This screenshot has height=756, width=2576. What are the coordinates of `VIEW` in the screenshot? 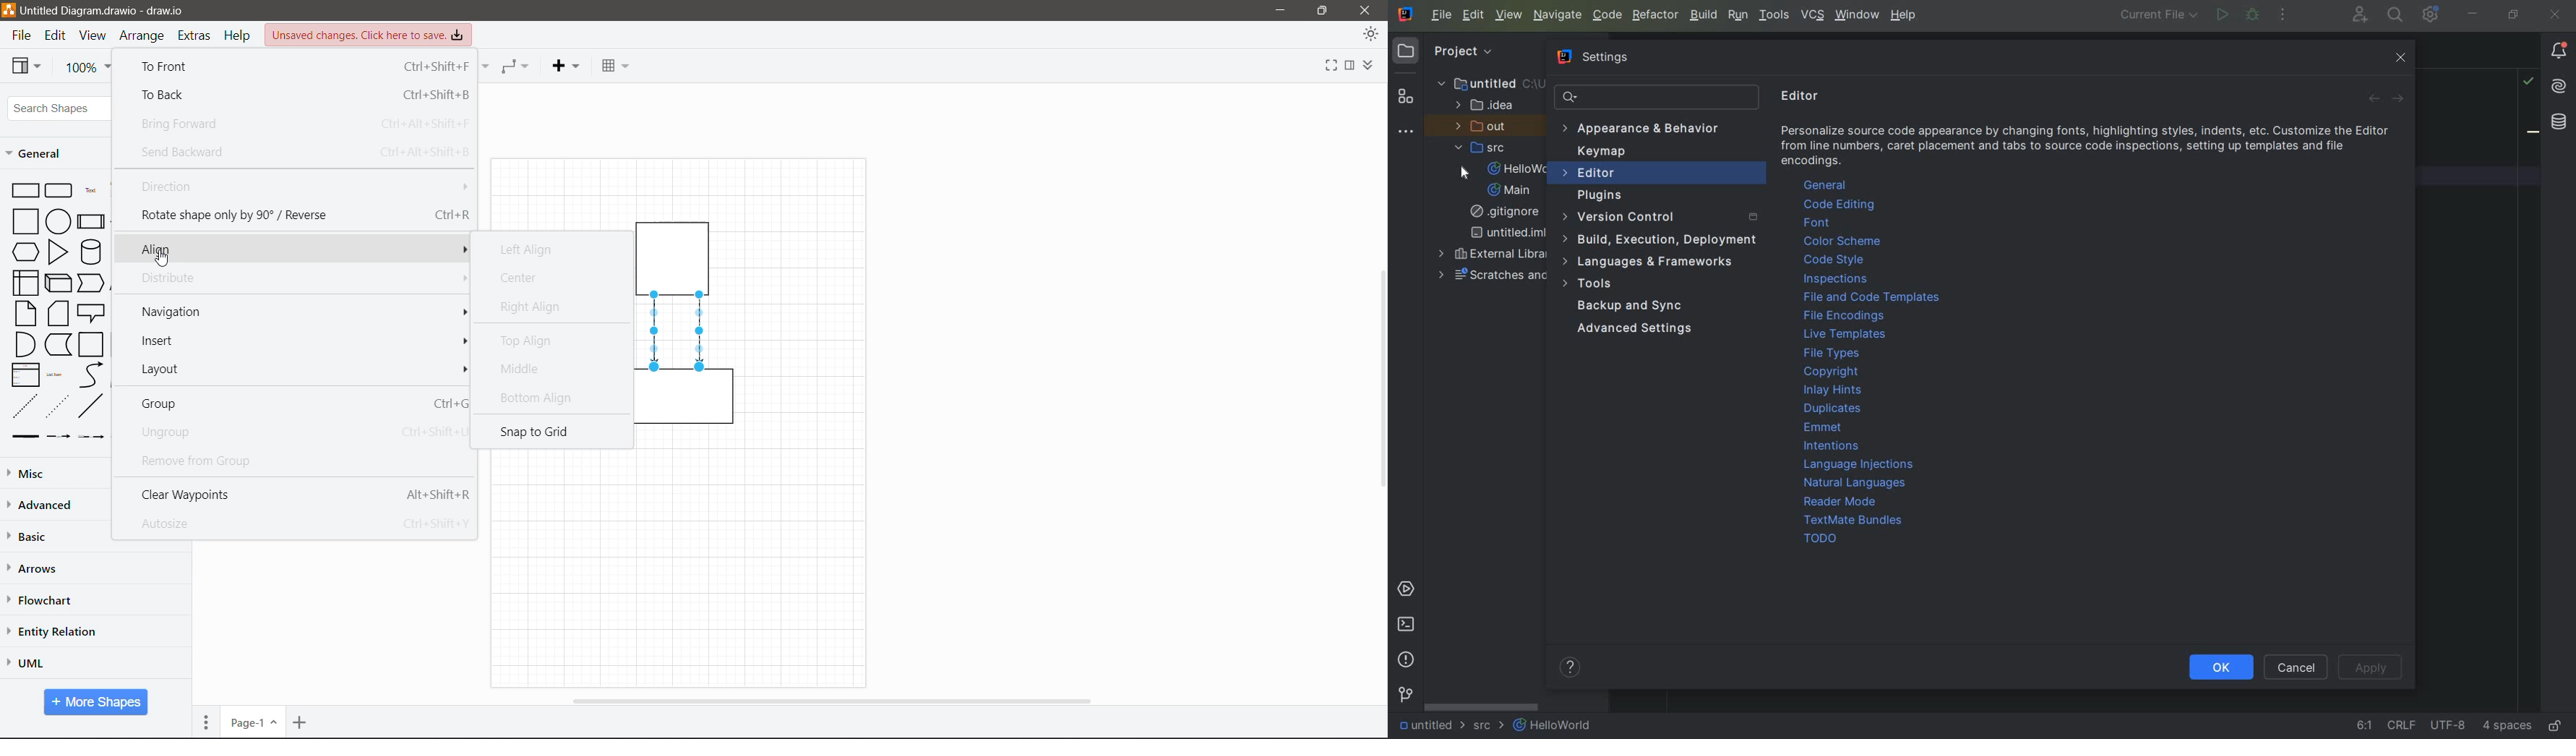 It's located at (1509, 16).